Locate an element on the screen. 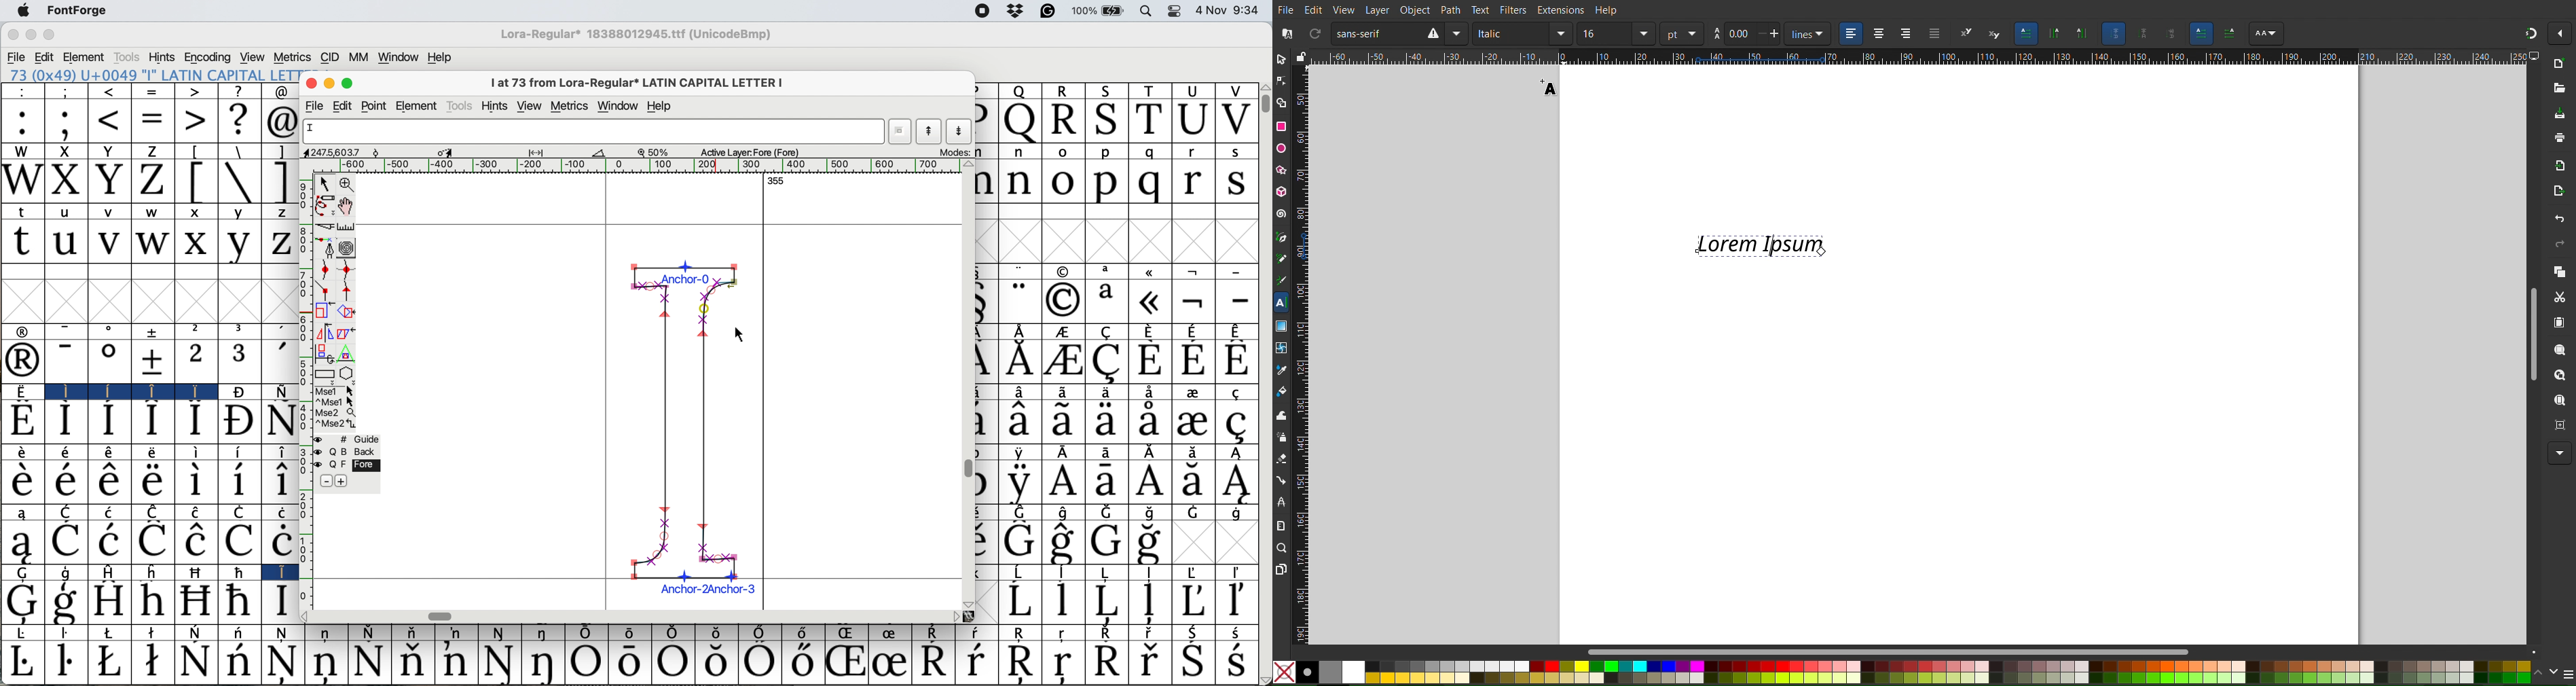  Symbol is located at coordinates (238, 601).